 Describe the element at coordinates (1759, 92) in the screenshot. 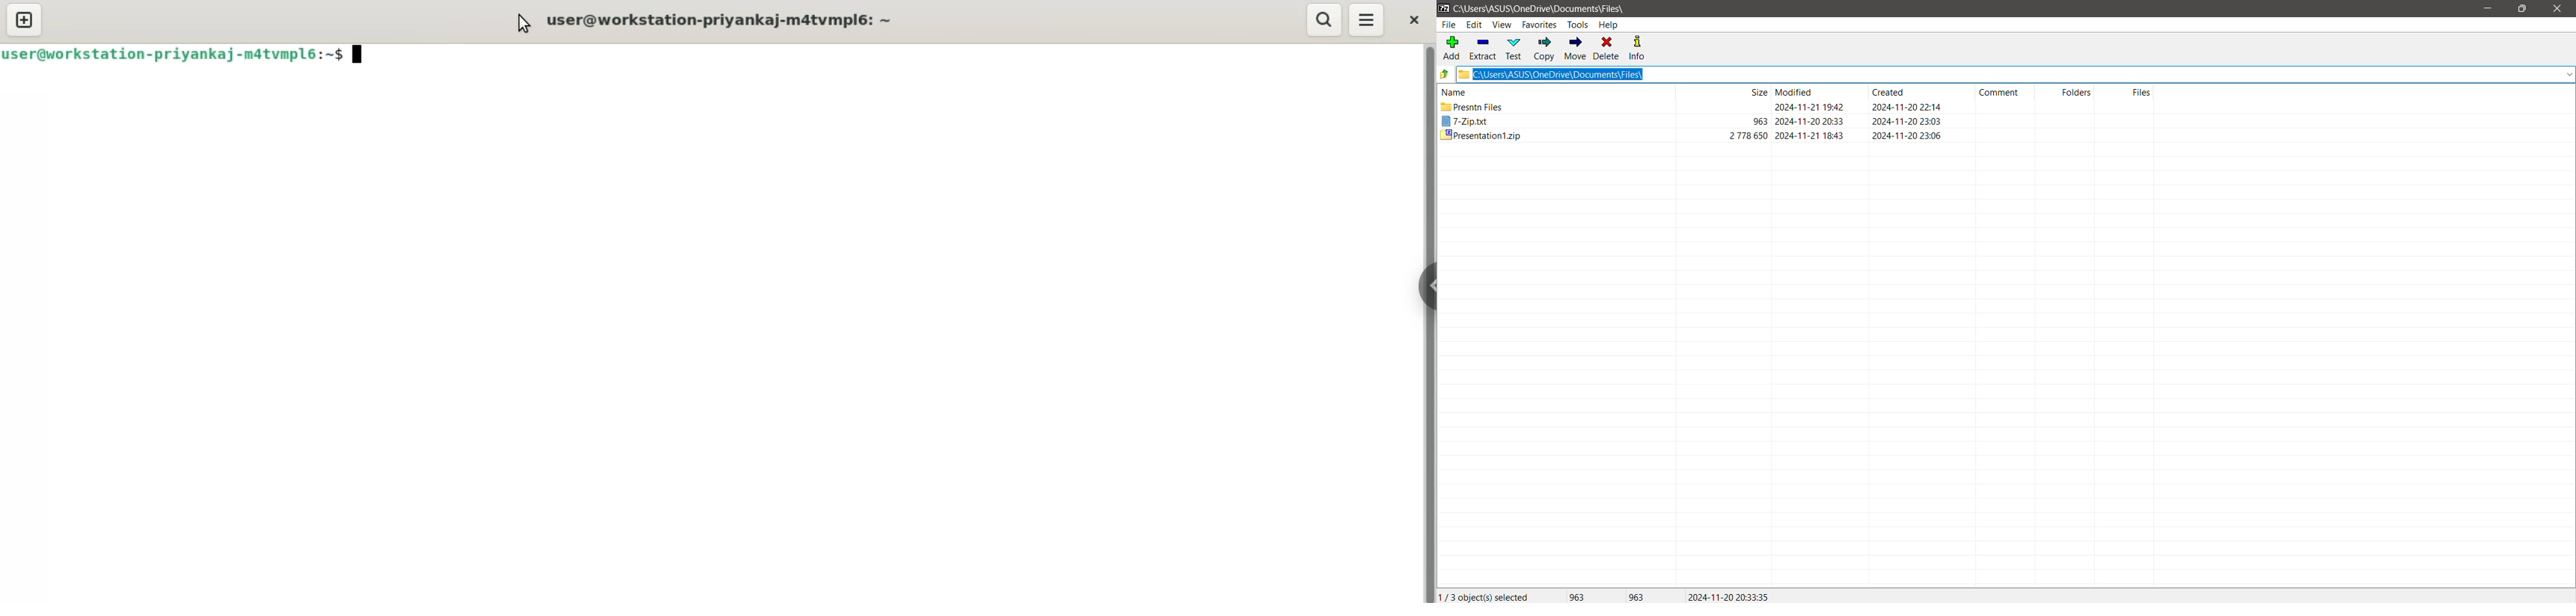

I see `size` at that location.